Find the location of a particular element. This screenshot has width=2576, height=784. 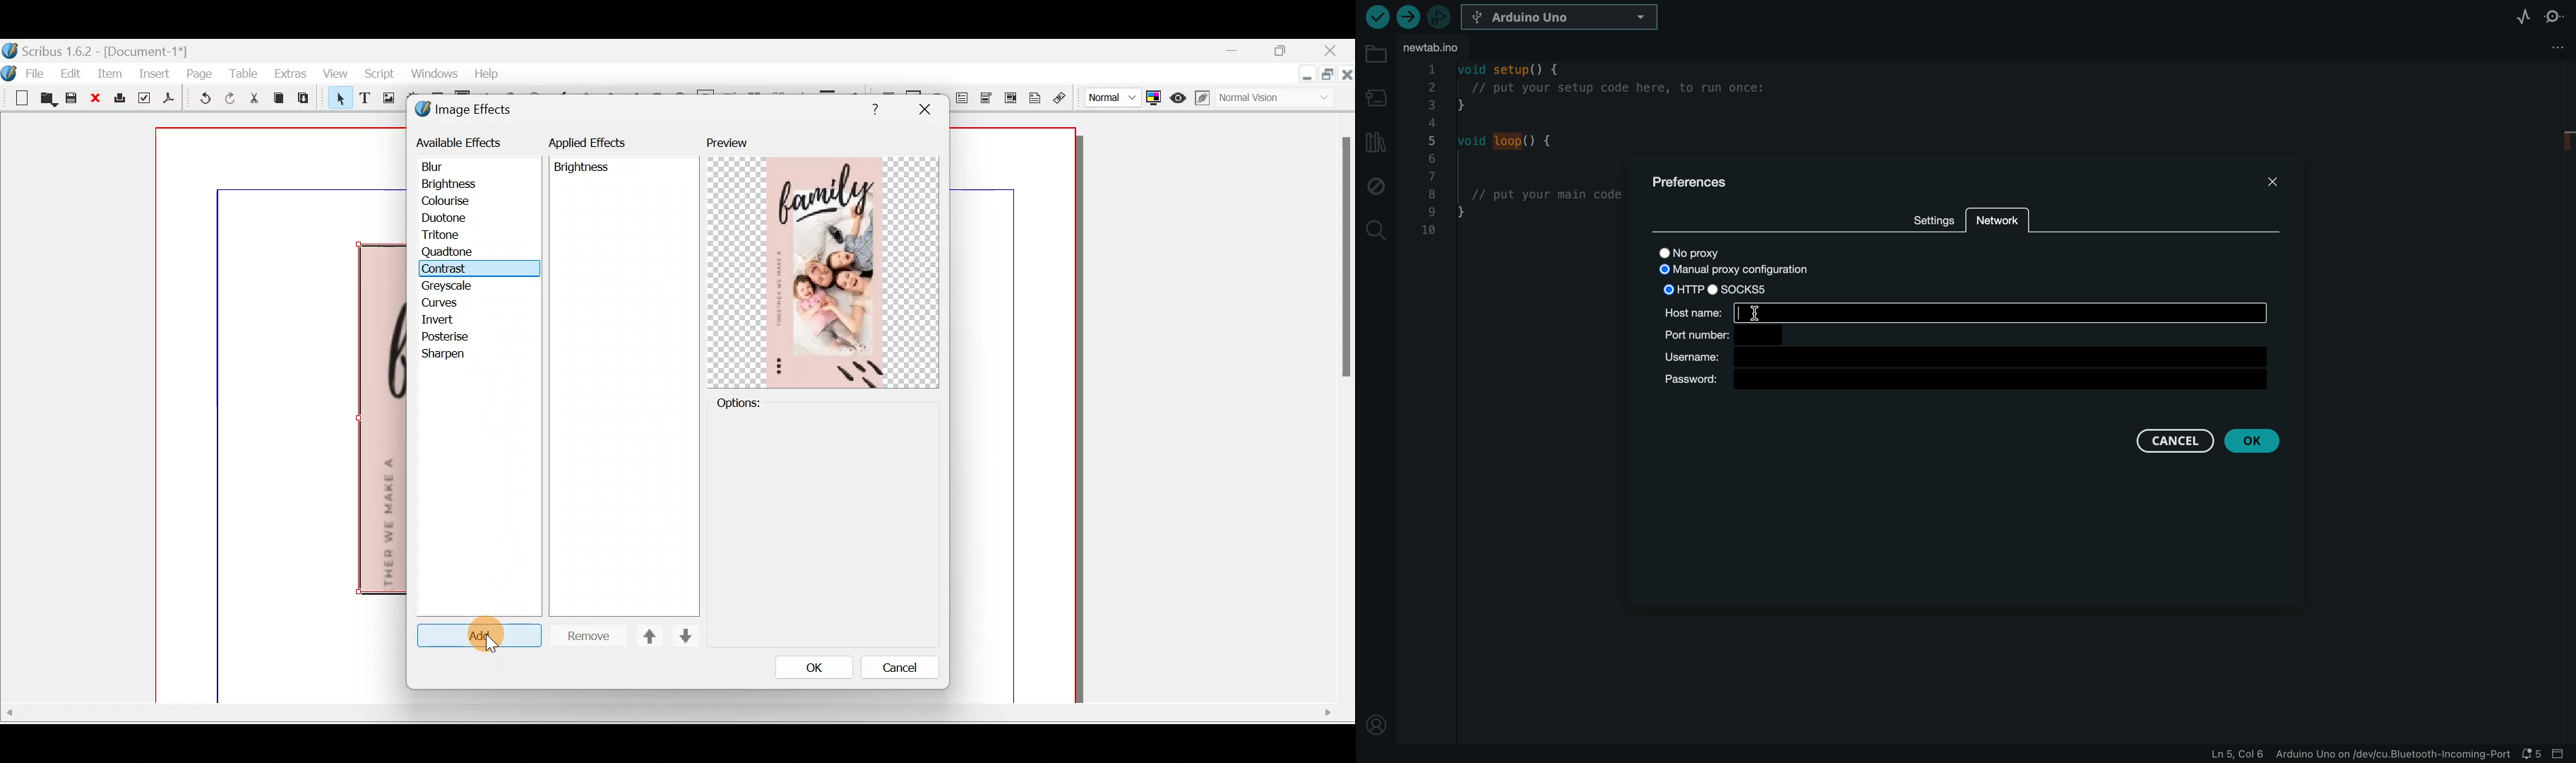

Table is located at coordinates (244, 73).